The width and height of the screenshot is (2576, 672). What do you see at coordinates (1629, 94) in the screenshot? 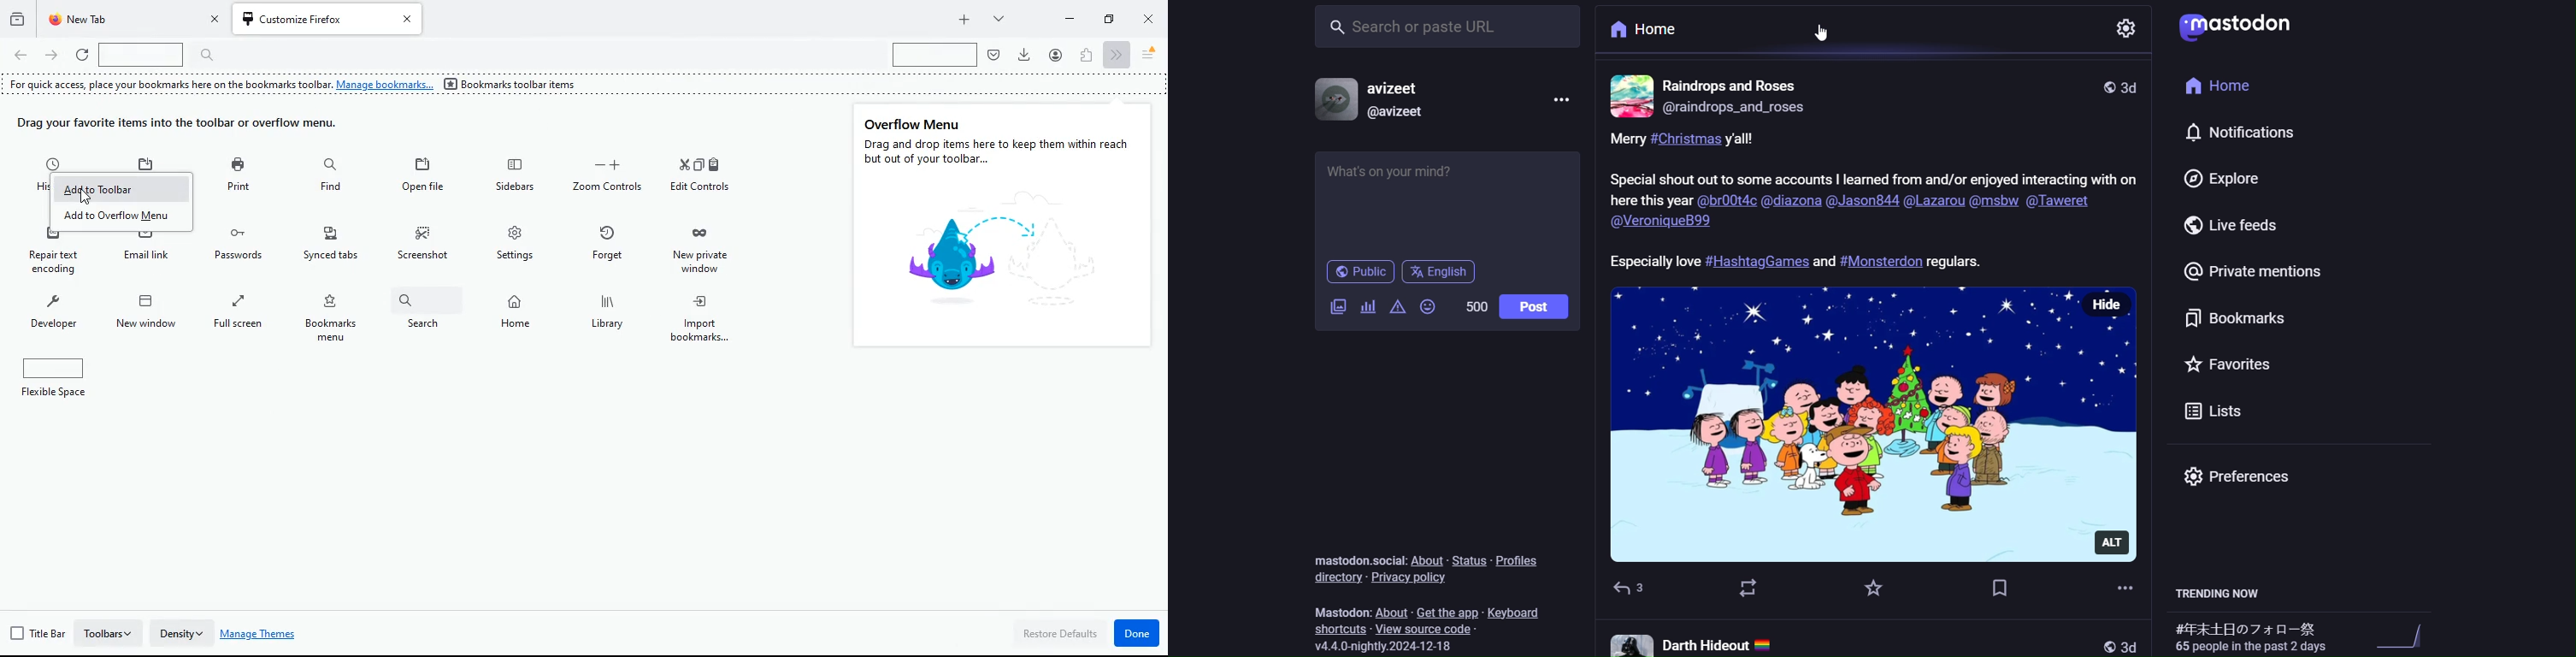
I see `profile picture` at bounding box center [1629, 94].